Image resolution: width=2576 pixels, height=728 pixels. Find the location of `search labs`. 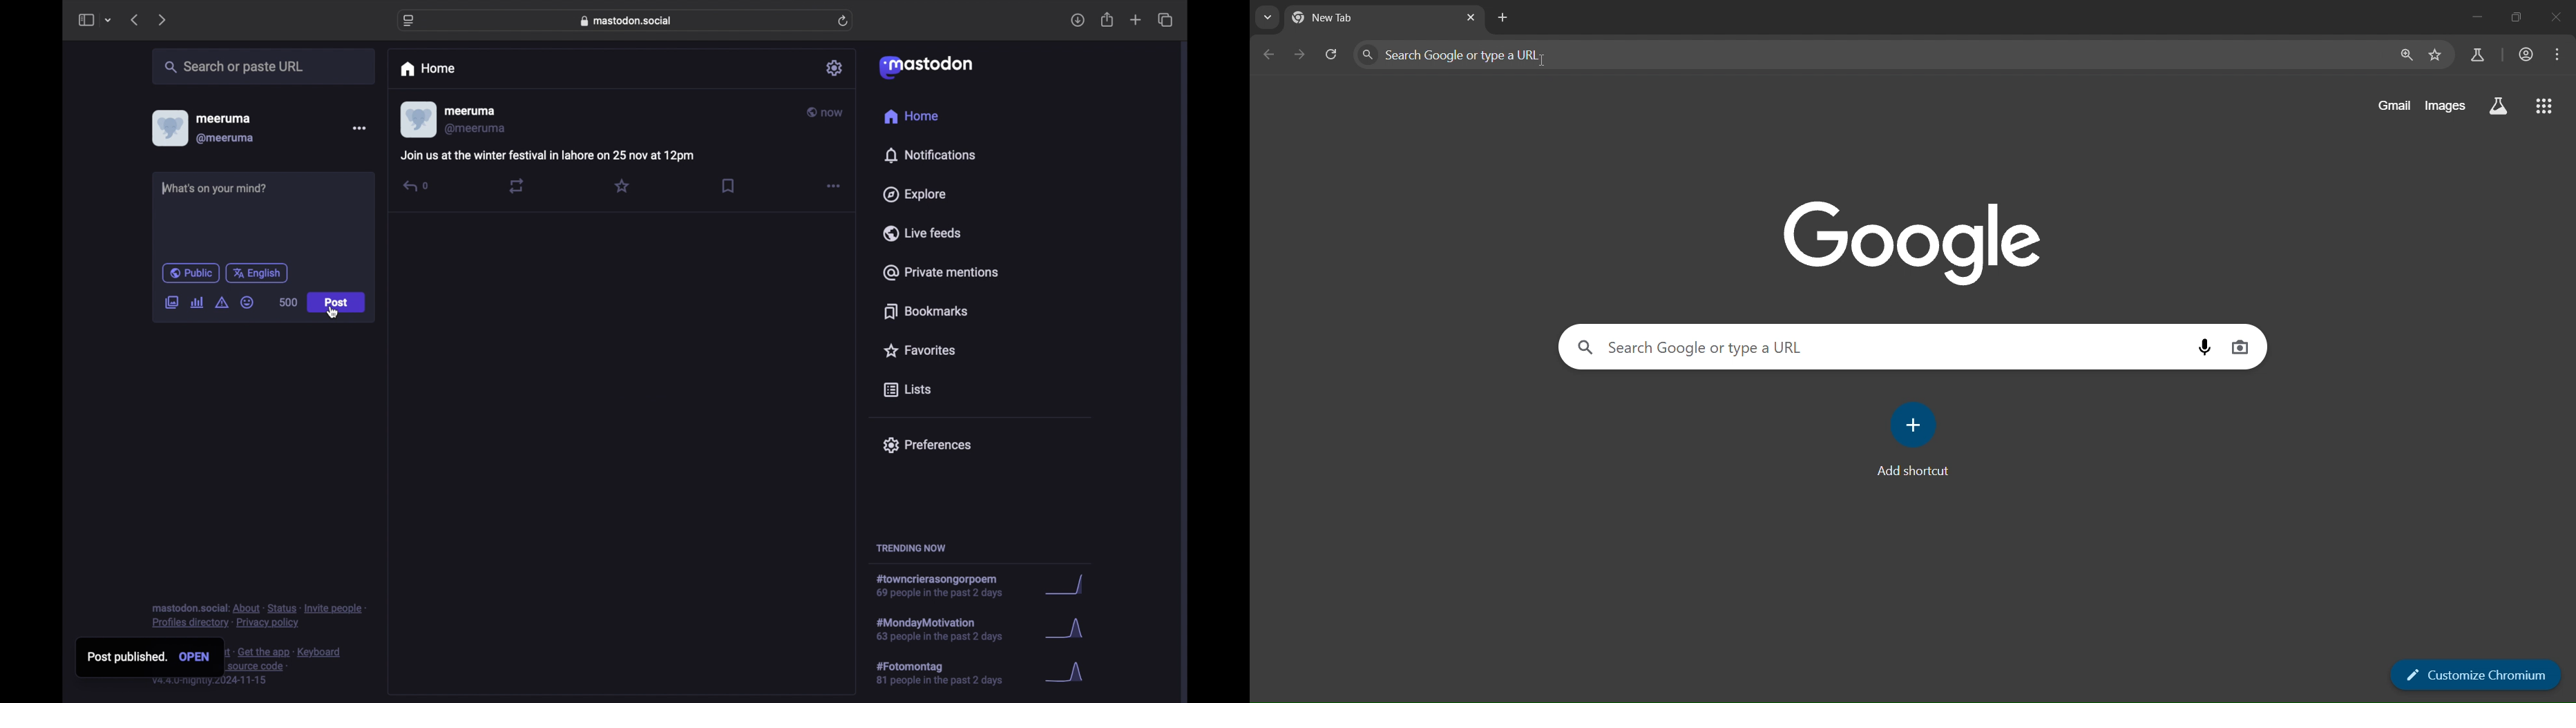

search labs is located at coordinates (2479, 55).